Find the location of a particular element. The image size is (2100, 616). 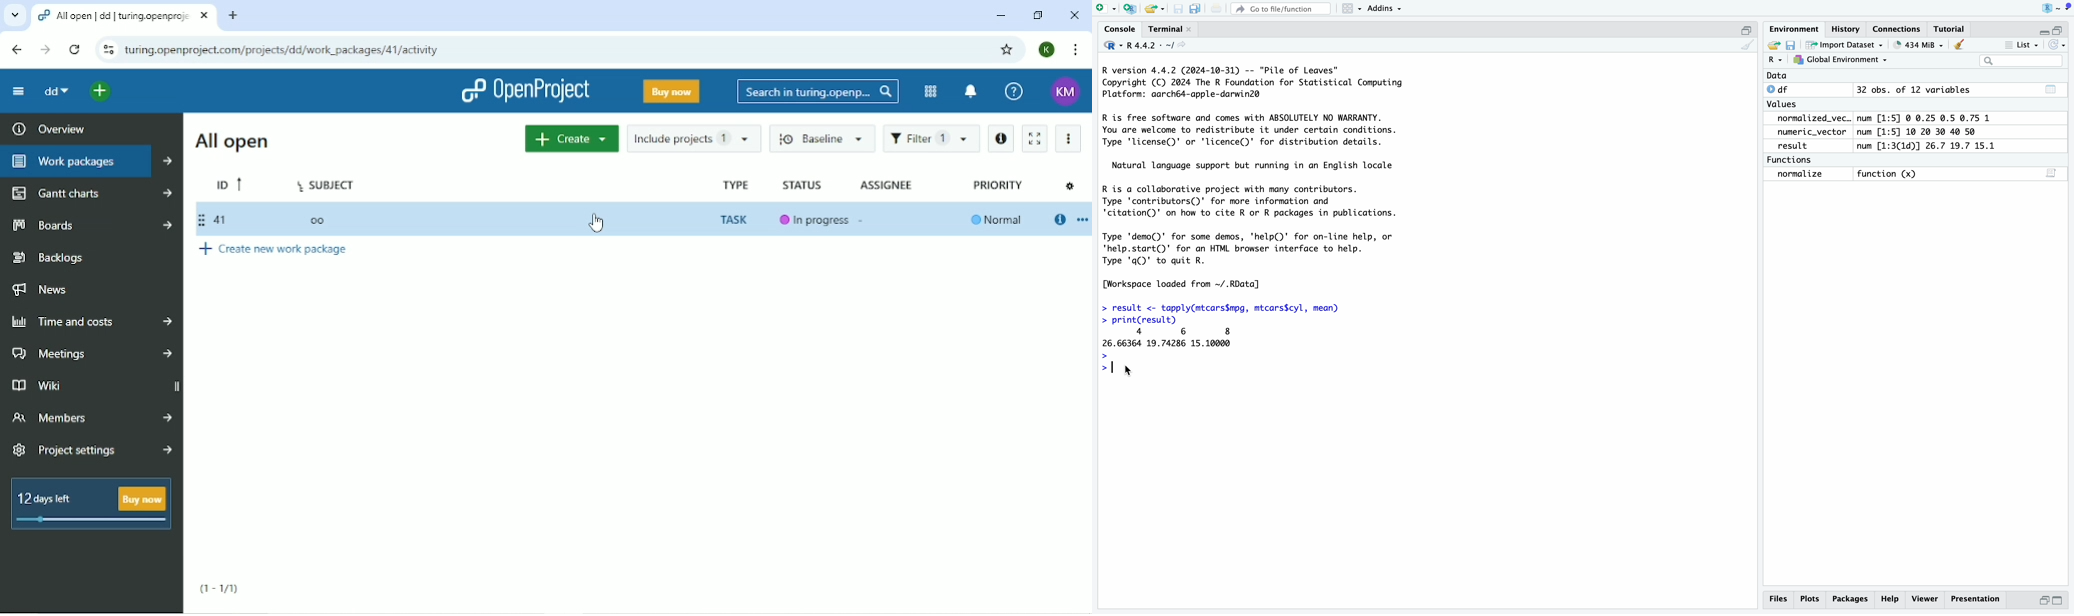

Environment is located at coordinates (1795, 29).